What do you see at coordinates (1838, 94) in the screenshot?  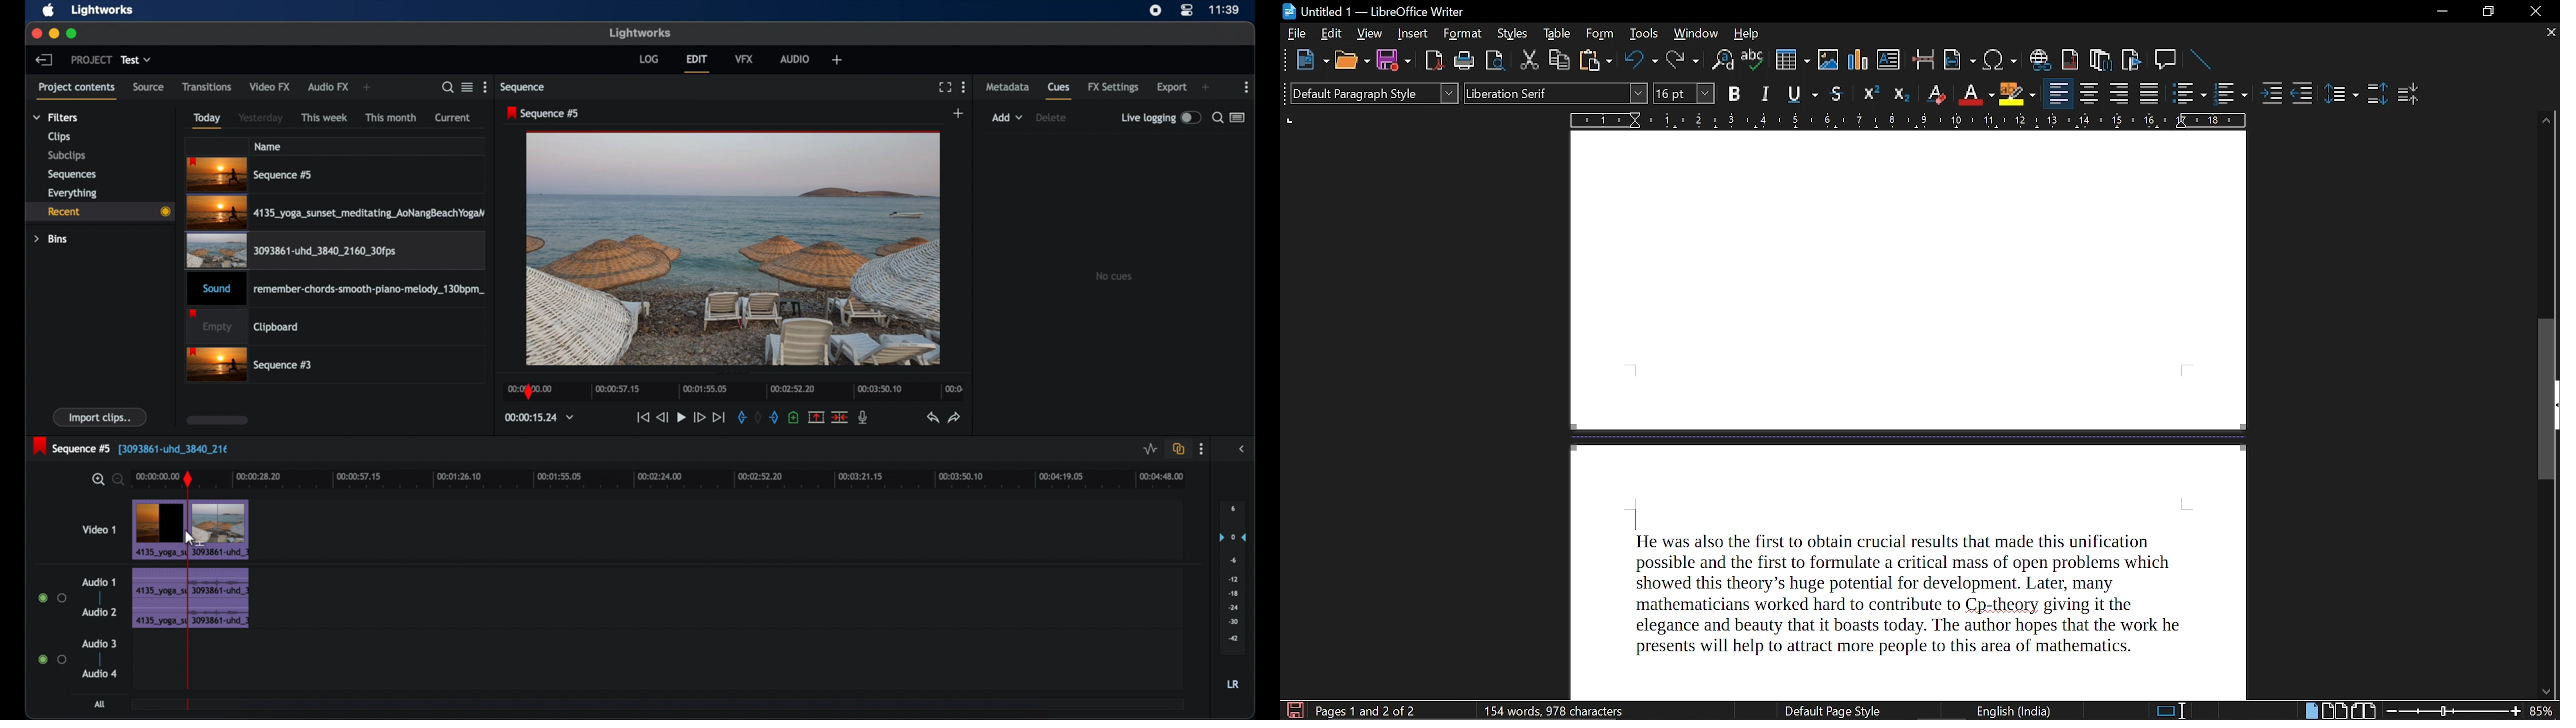 I see `Strikethrough` at bounding box center [1838, 94].